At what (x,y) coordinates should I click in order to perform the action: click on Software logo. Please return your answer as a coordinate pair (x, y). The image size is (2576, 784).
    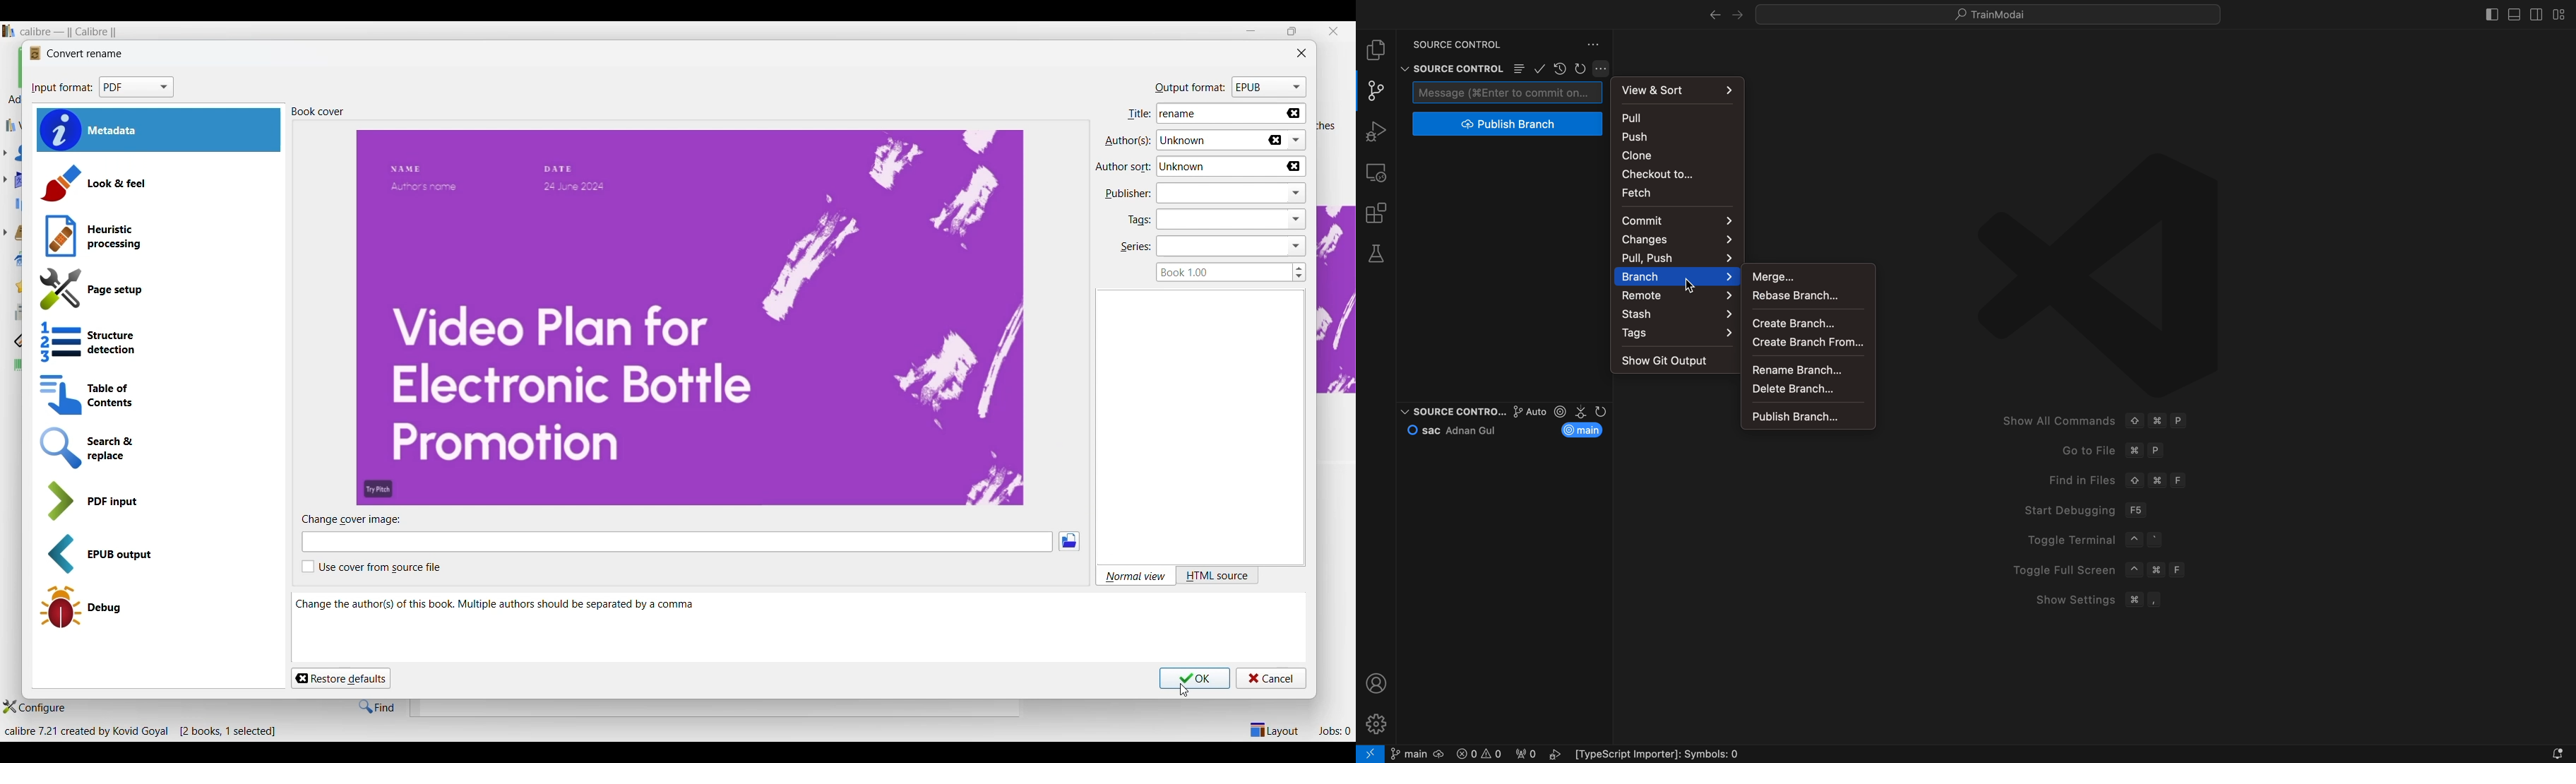
    Looking at the image, I should click on (9, 31).